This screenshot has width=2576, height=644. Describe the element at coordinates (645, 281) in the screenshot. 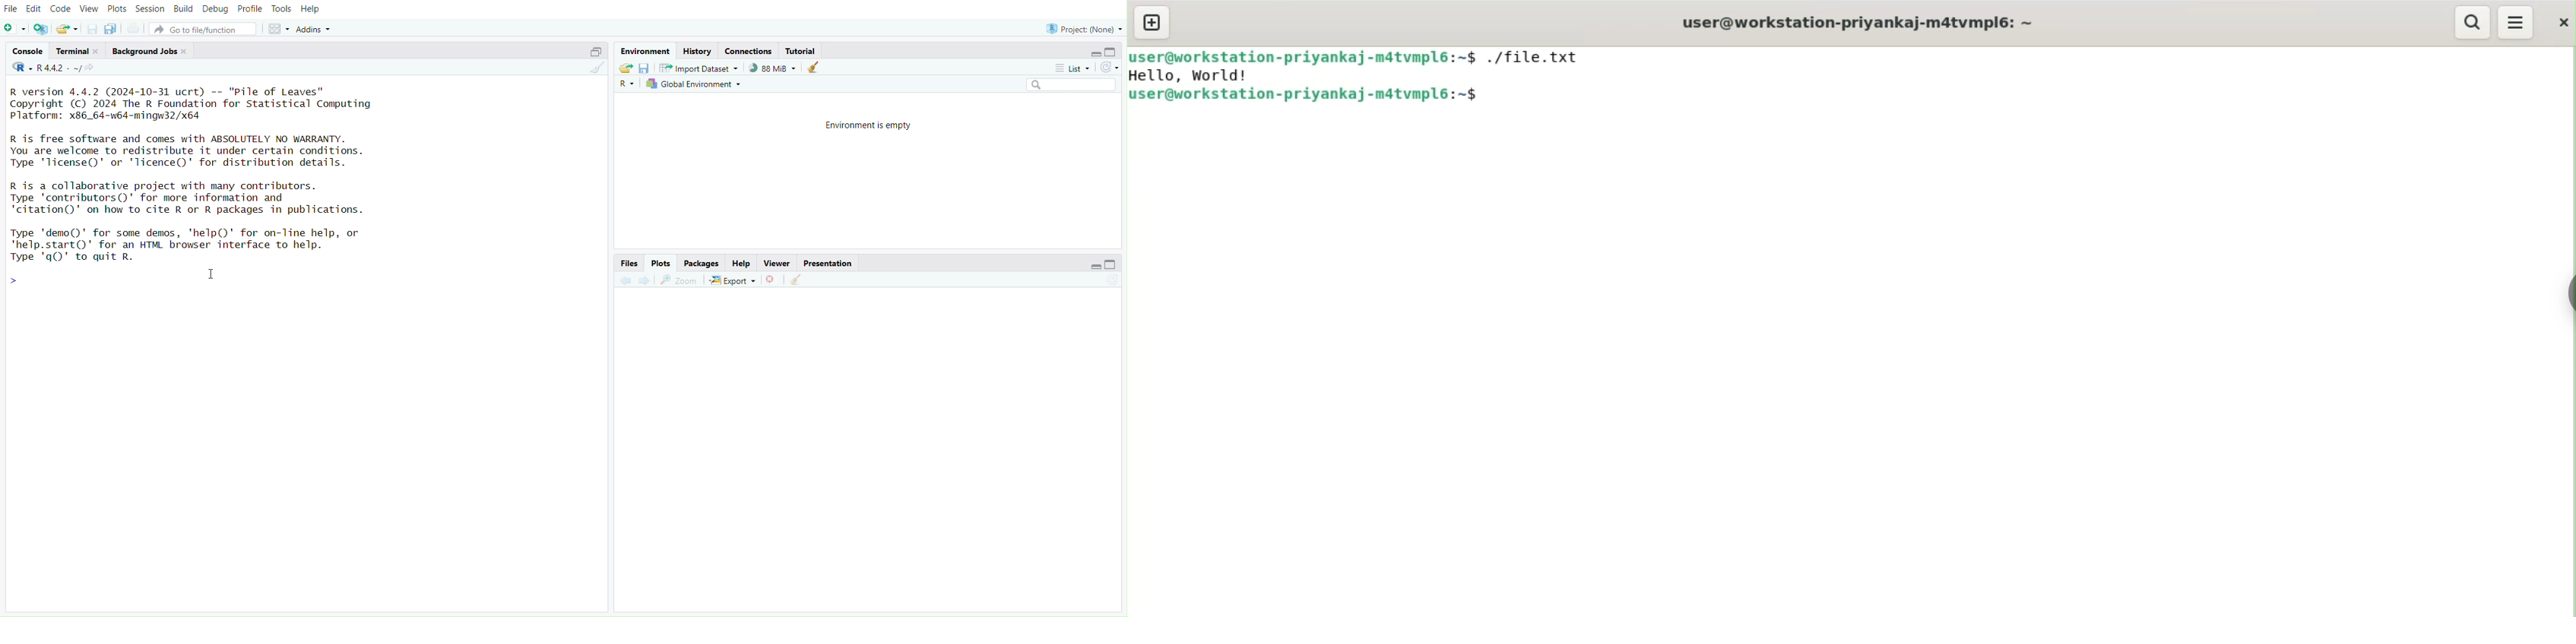

I see `Go forward to the next source location (Ctrl + F10)` at that location.